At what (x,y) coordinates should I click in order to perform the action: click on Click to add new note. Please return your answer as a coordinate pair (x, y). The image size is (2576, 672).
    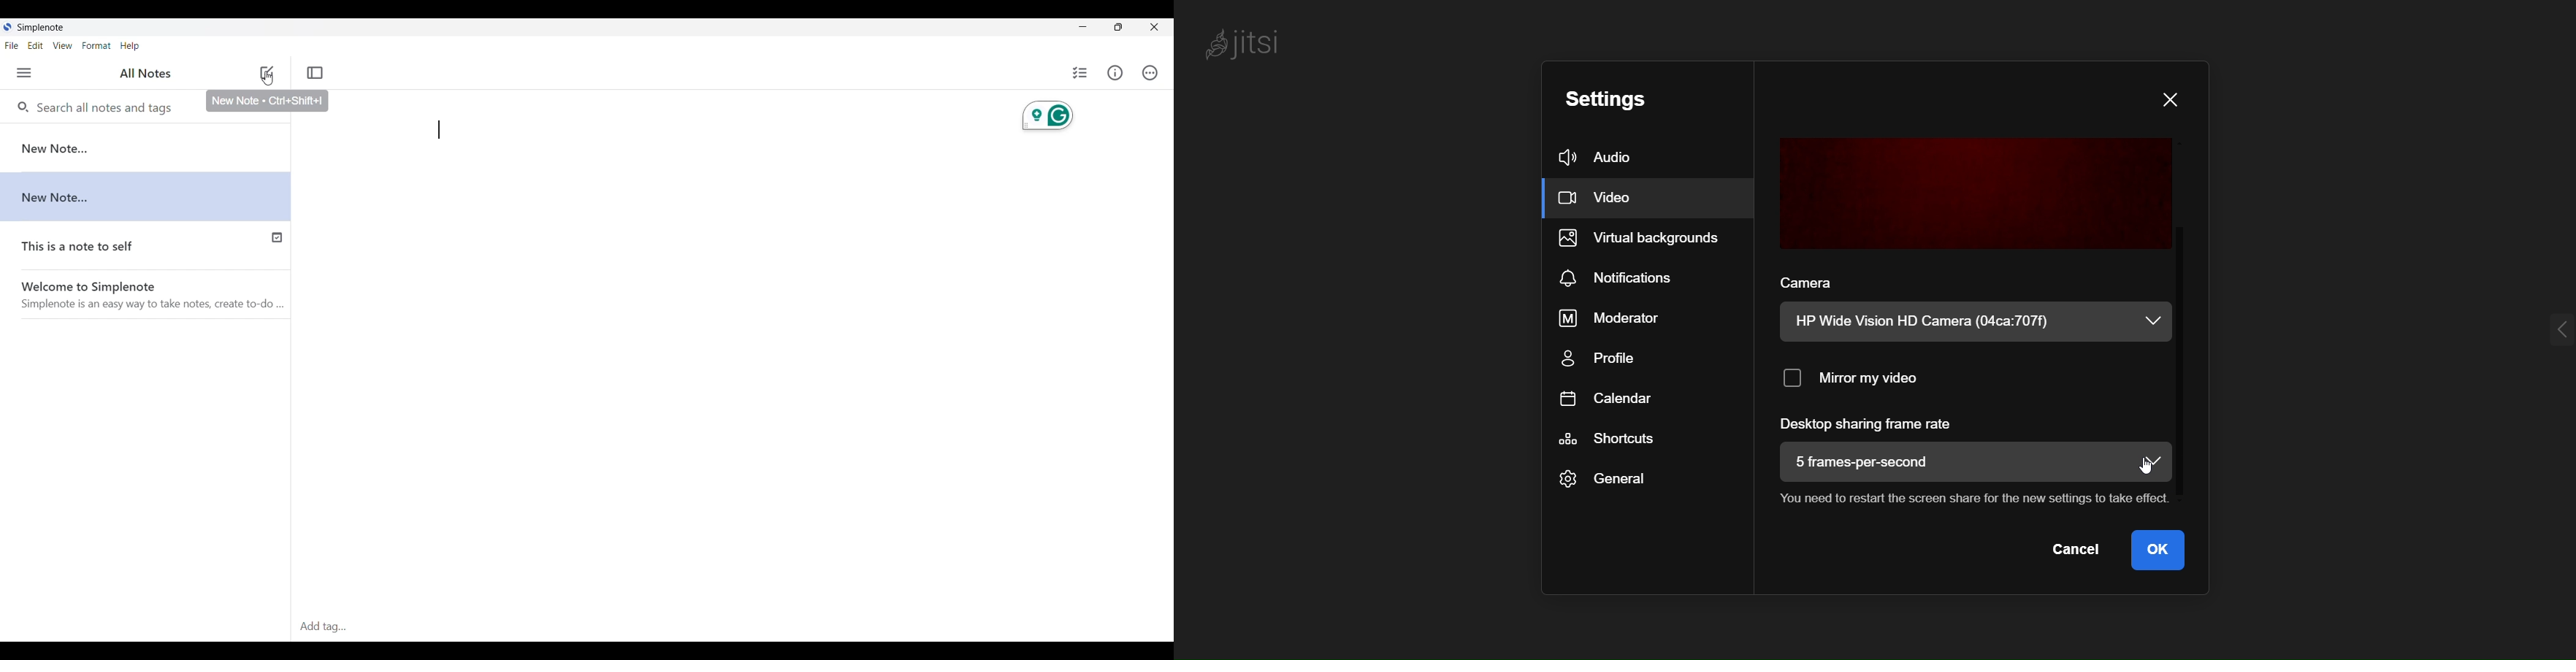
    Looking at the image, I should click on (266, 73).